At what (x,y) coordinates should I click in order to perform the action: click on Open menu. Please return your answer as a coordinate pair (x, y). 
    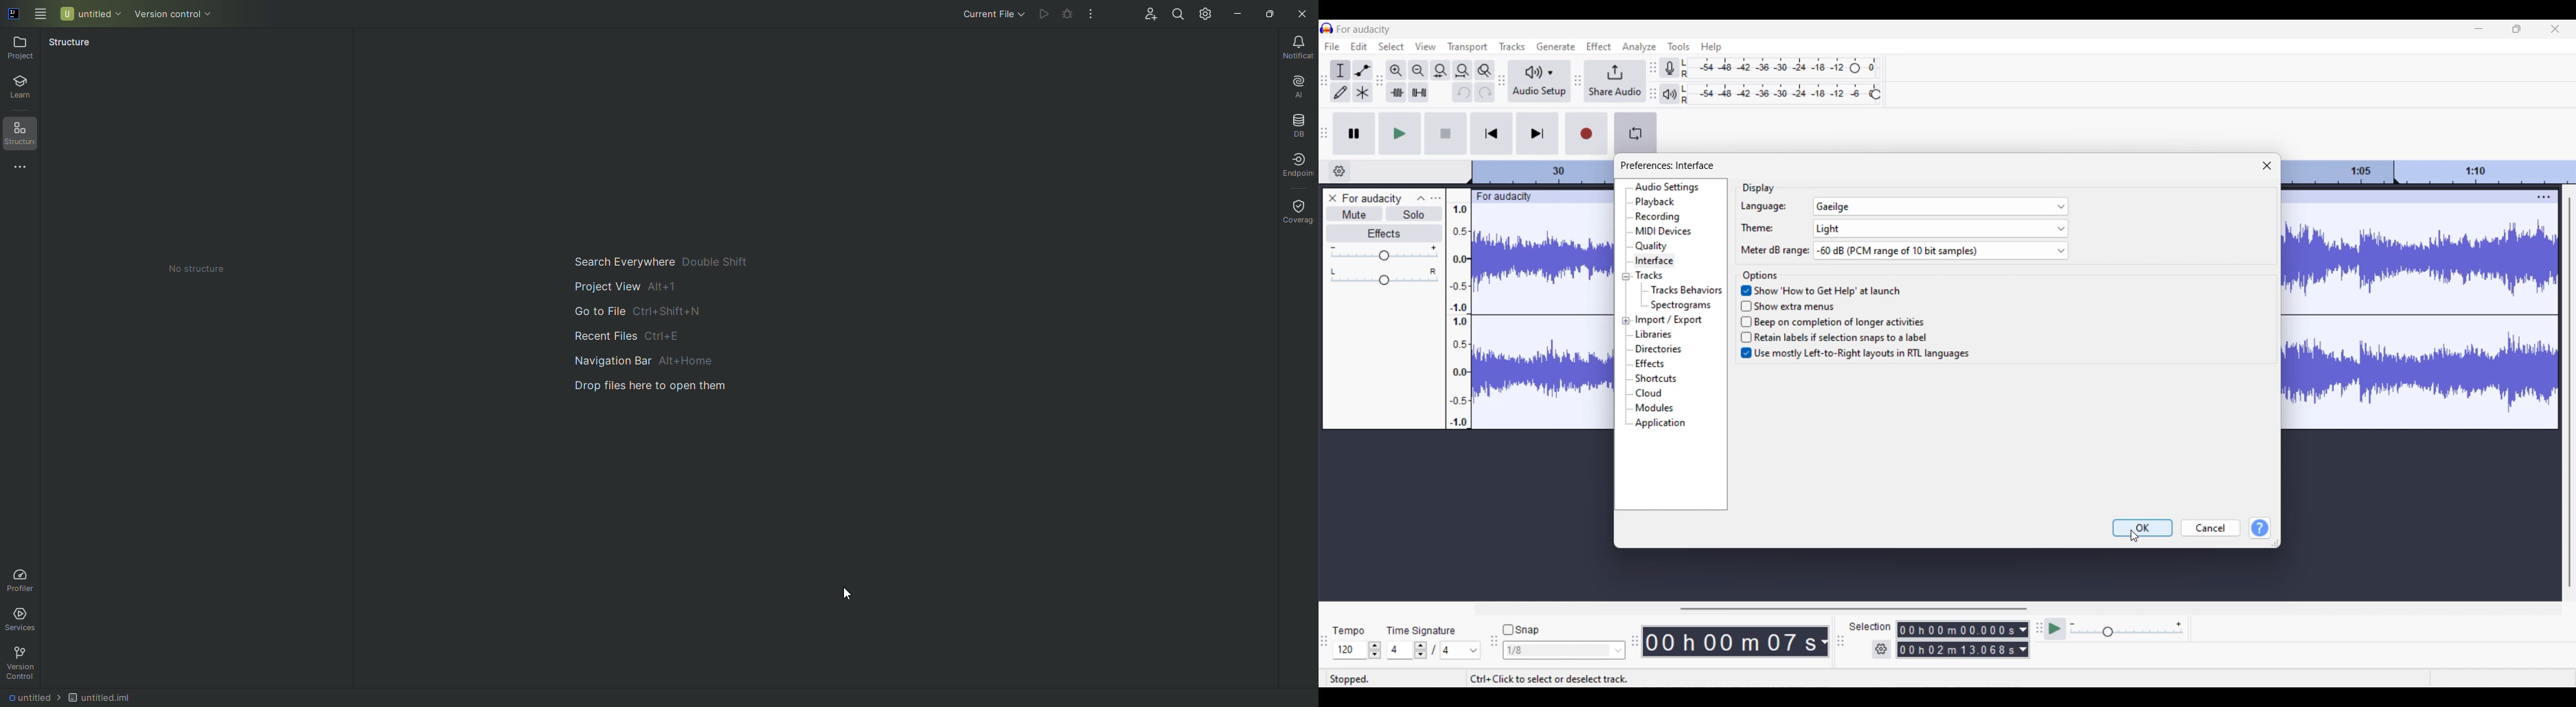
    Looking at the image, I should click on (1436, 199).